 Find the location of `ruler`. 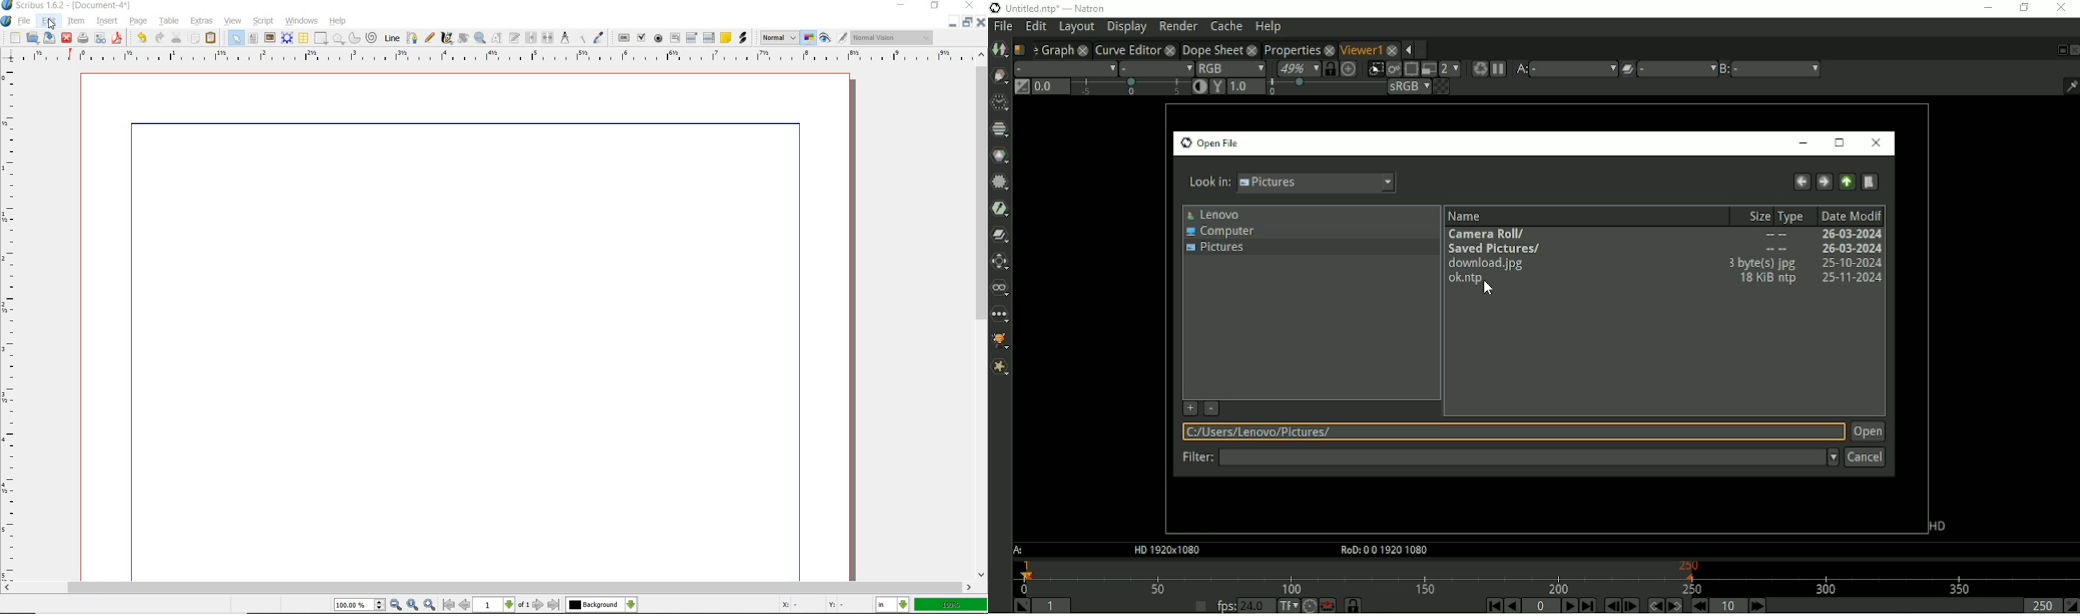

ruler is located at coordinates (495, 57).